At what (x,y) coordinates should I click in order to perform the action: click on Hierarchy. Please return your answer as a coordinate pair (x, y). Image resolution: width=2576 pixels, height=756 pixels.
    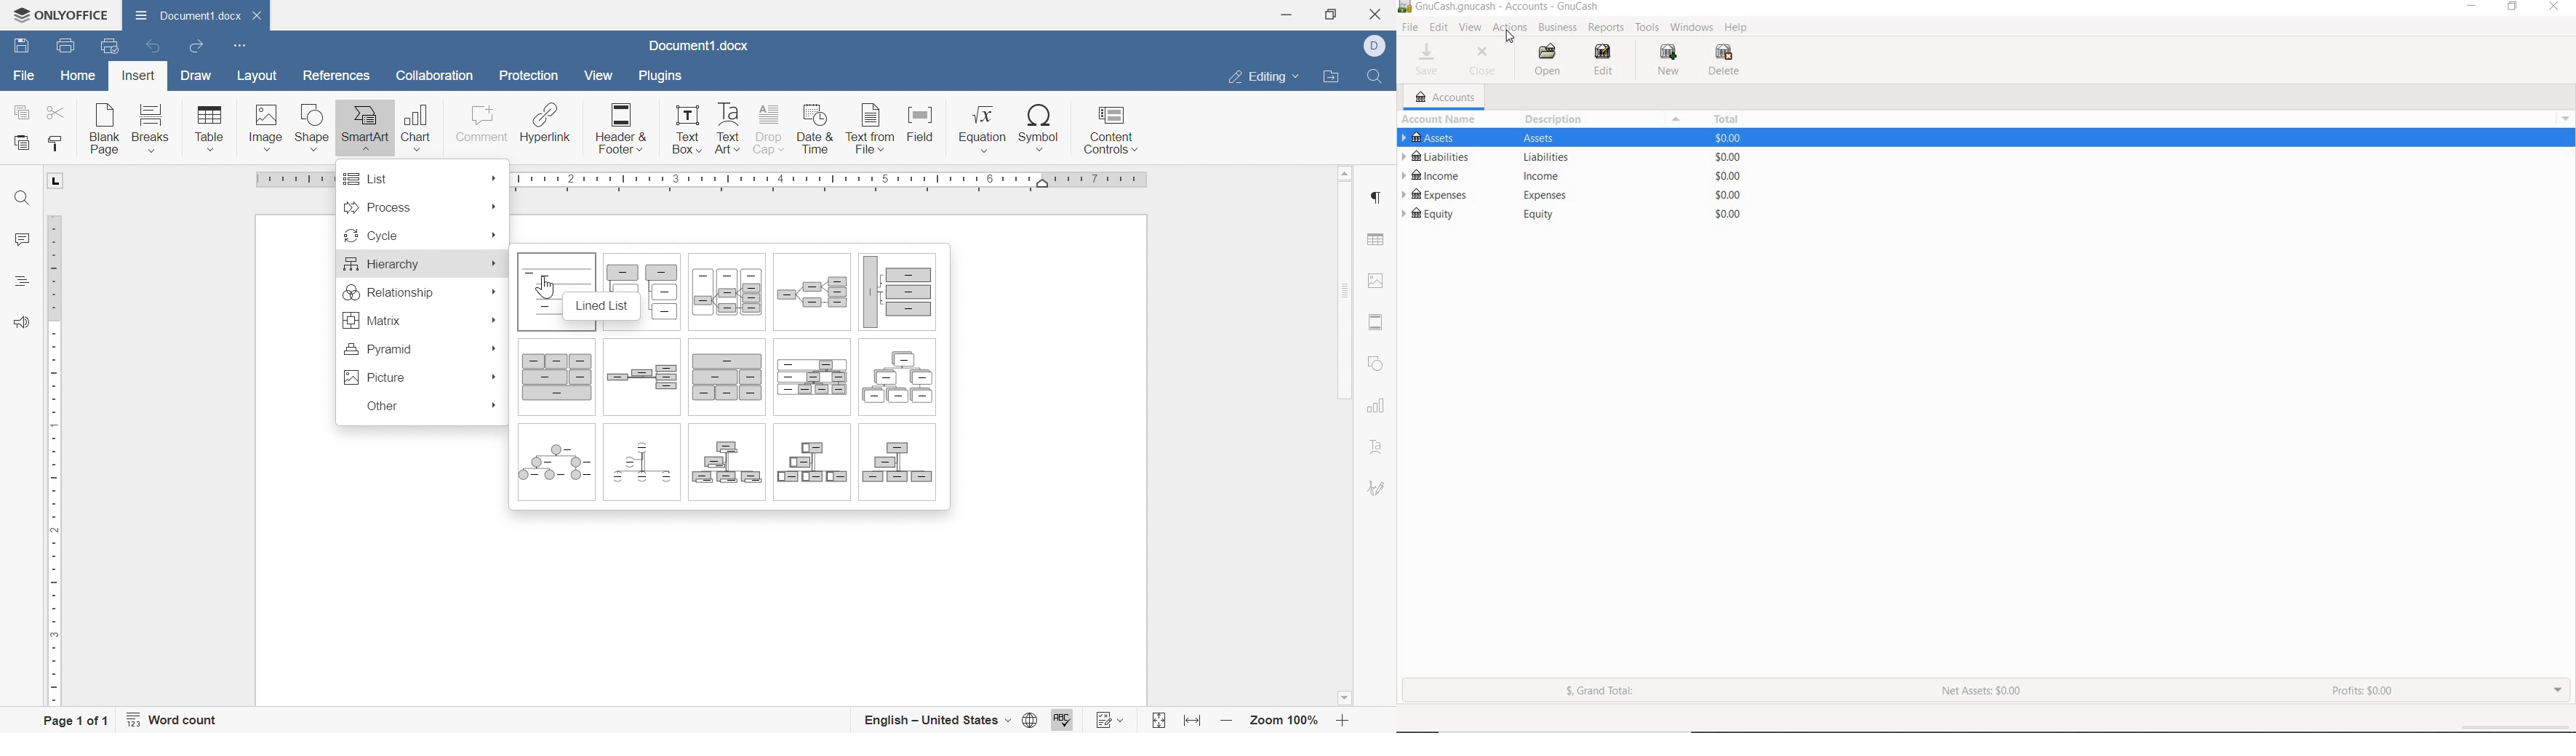
    Looking at the image, I should click on (894, 378).